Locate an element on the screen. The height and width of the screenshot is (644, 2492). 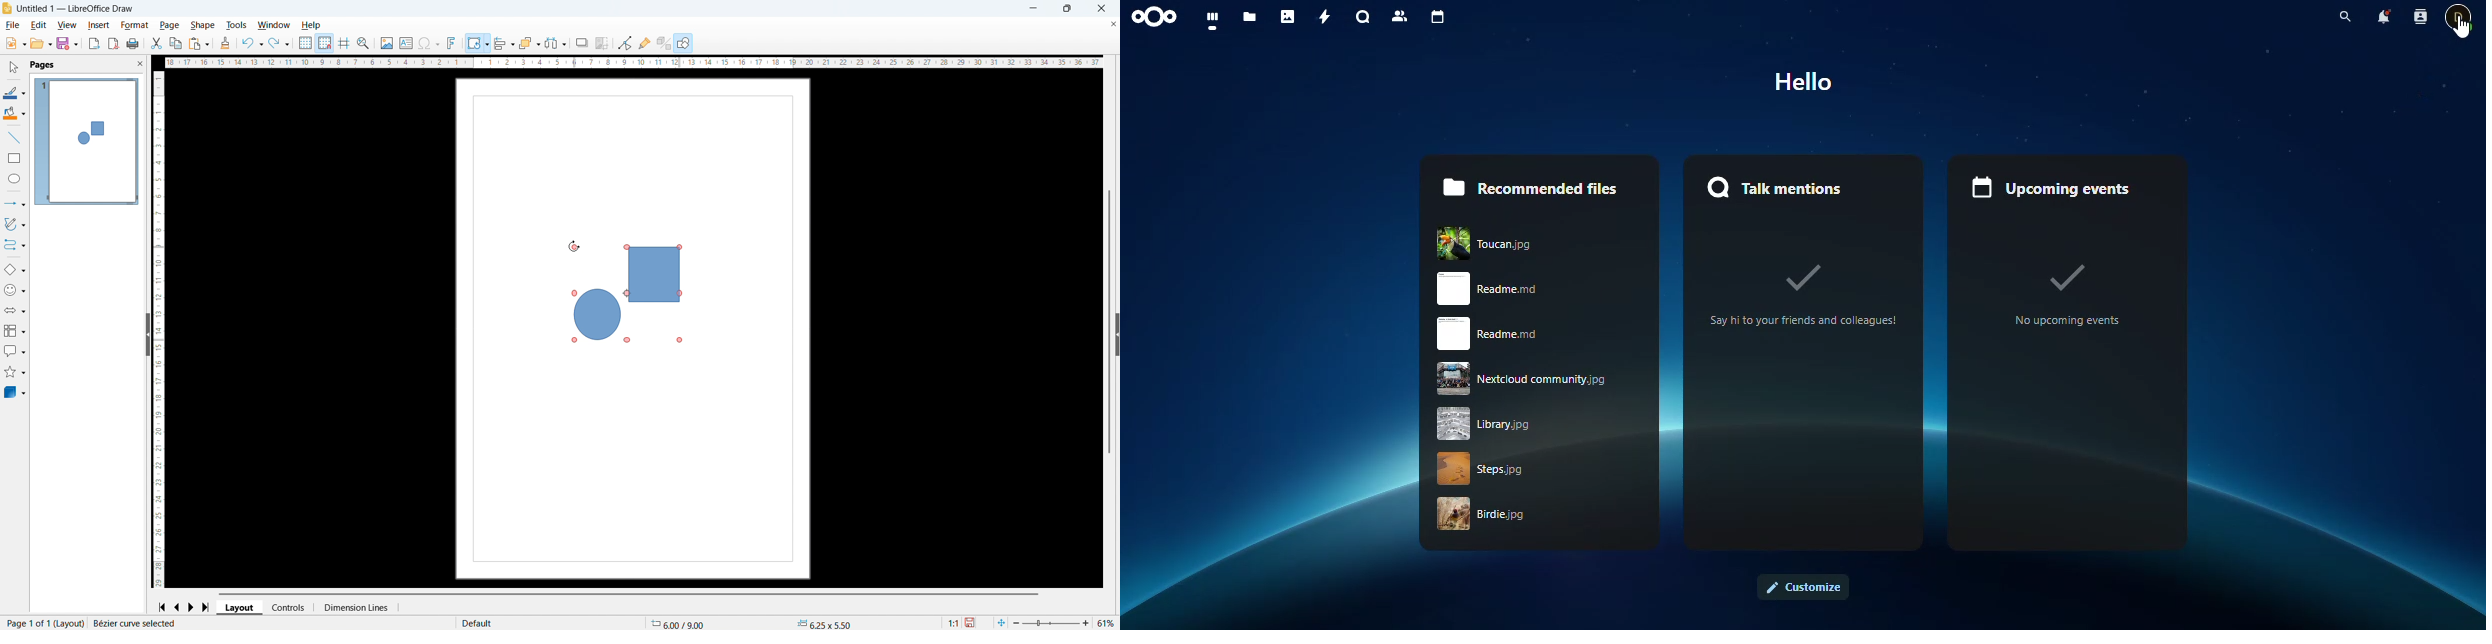
Sidebar is located at coordinates (1113, 334).